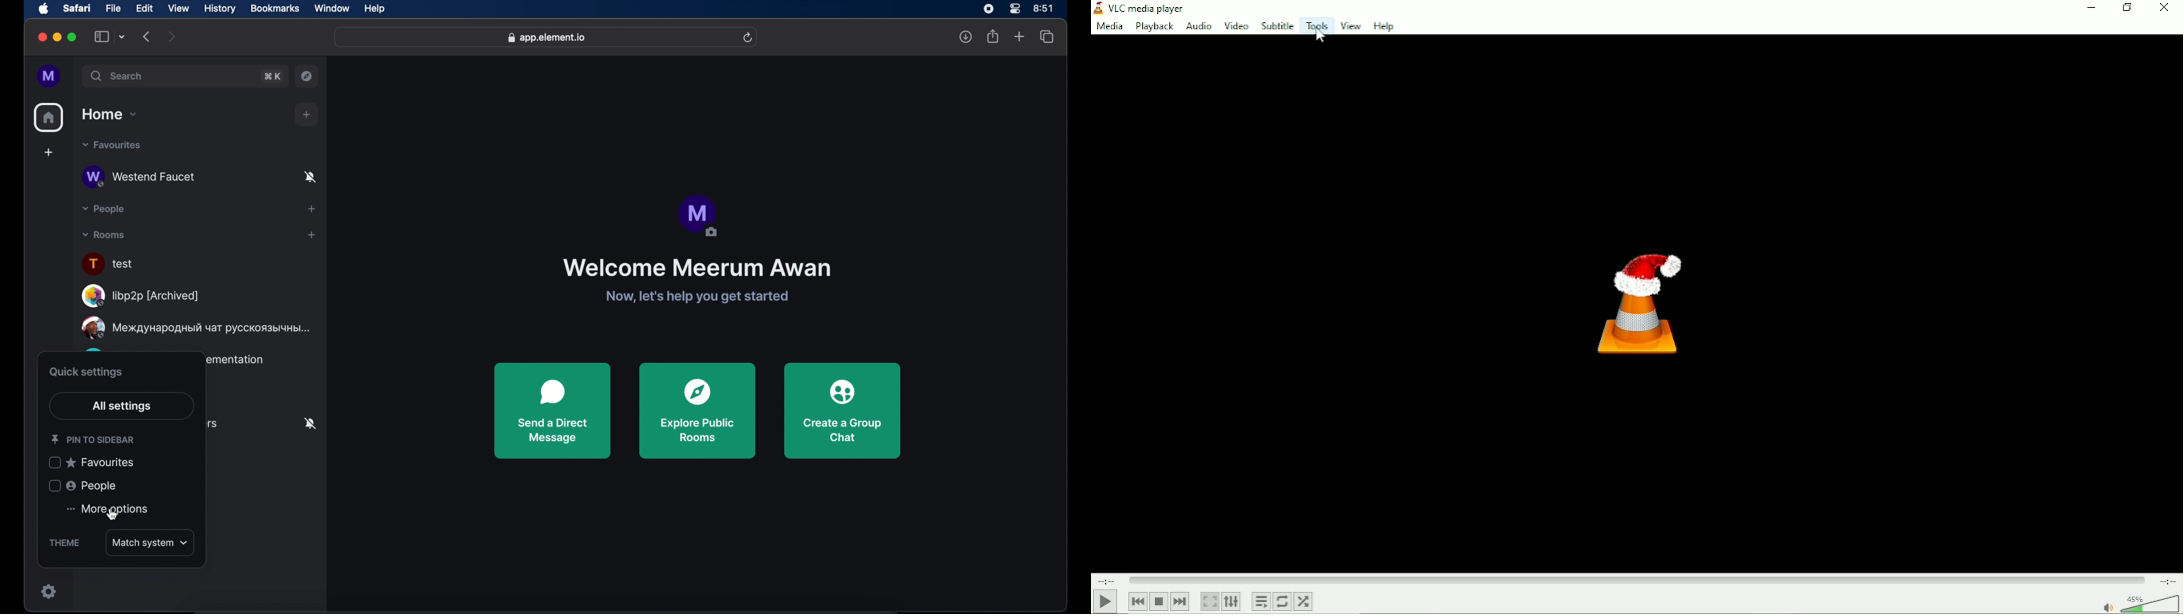 The image size is (2184, 616). I want to click on playback, so click(1155, 26).